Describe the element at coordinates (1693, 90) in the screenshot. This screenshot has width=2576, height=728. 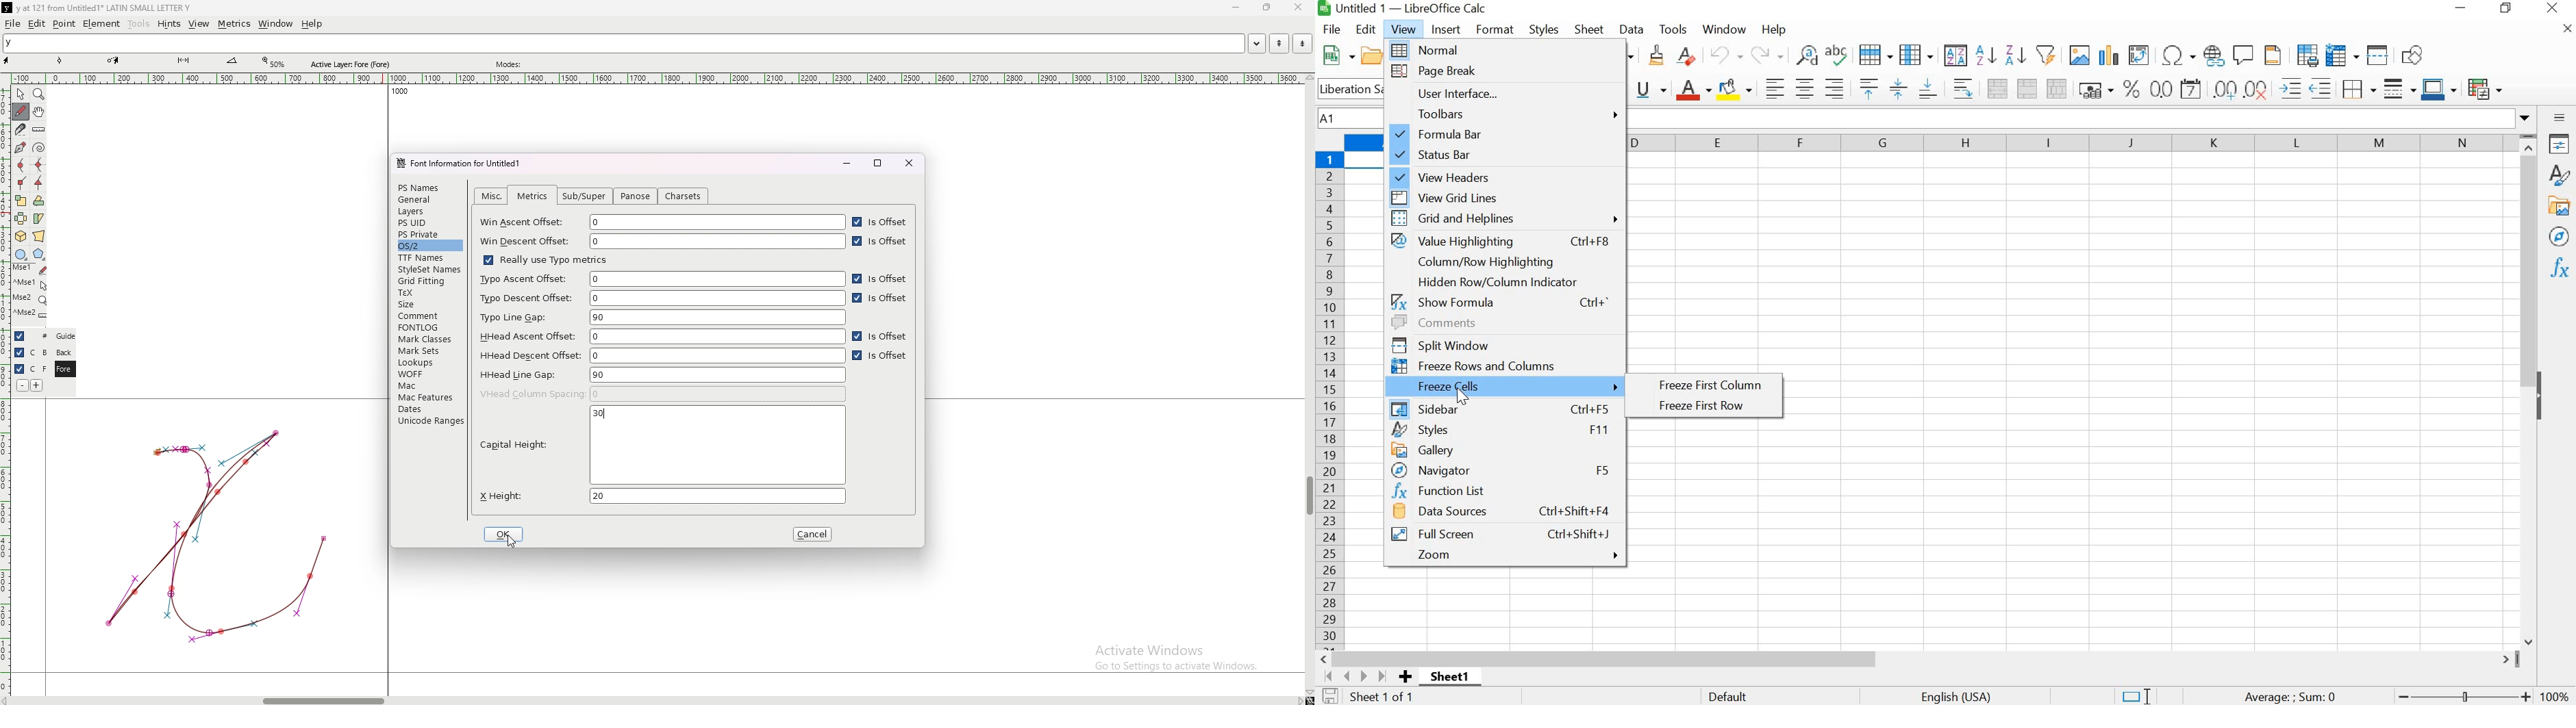
I see `FONT COLOR` at that location.